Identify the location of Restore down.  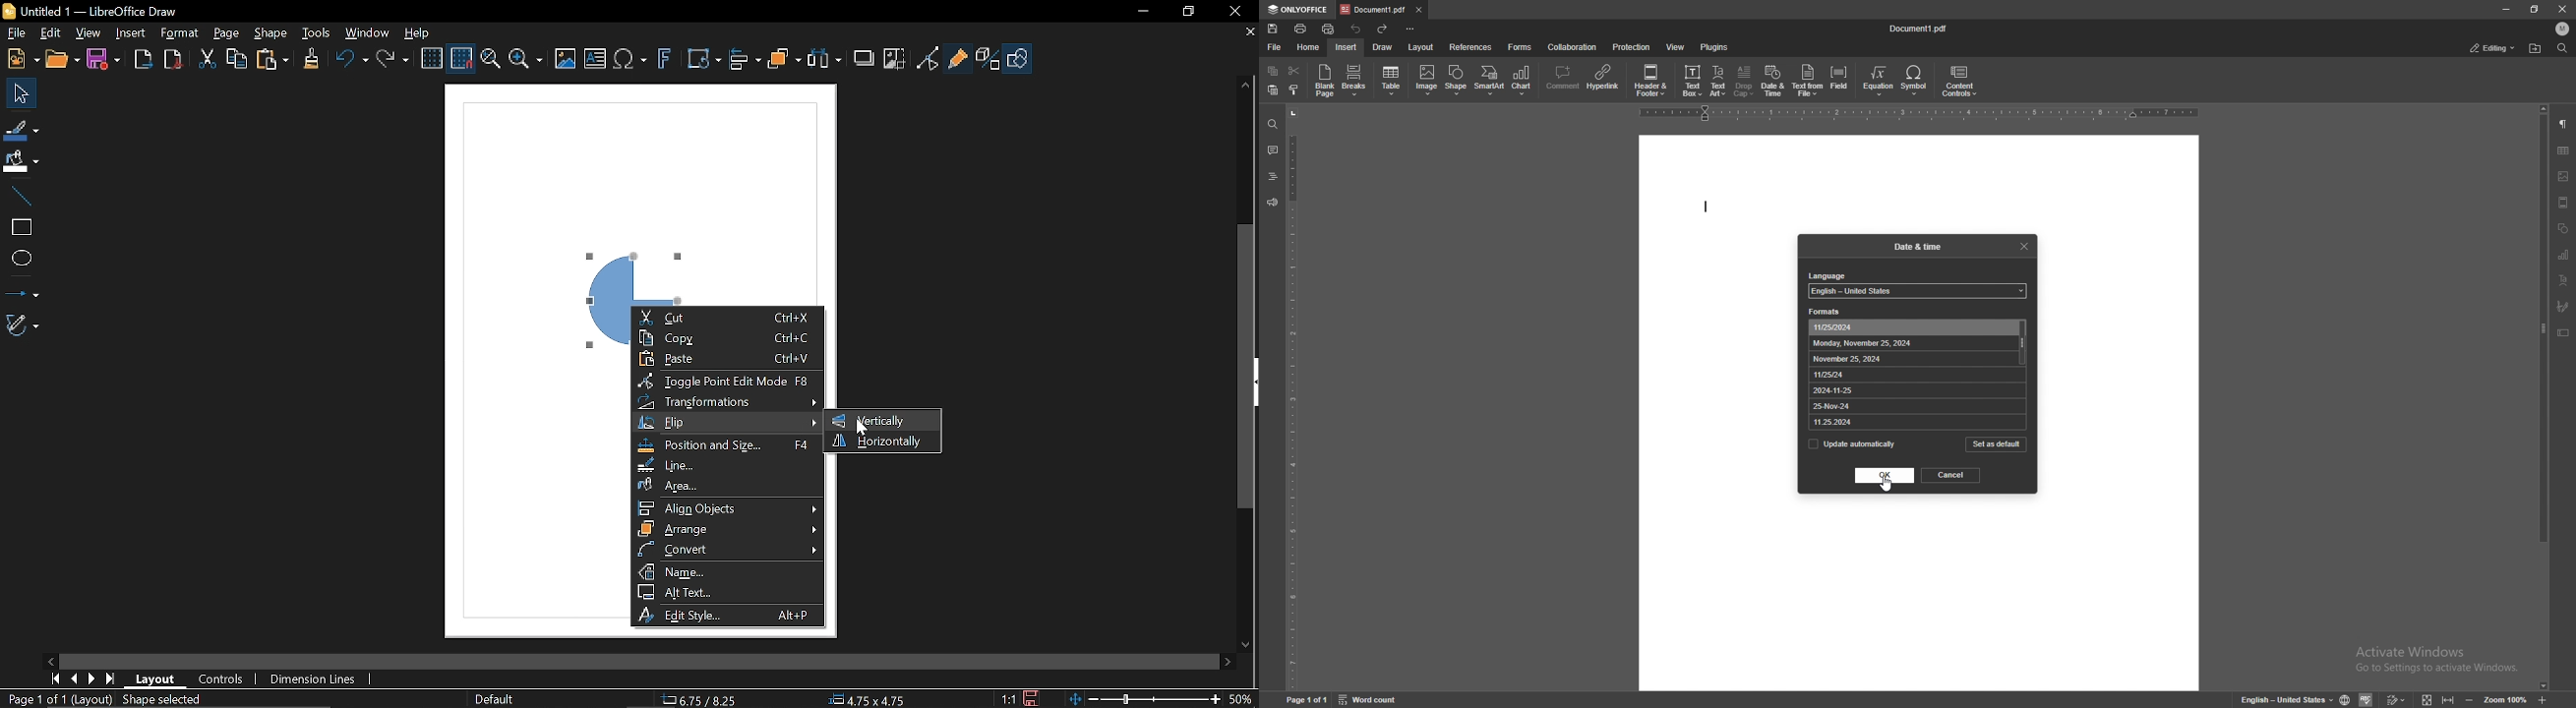
(1187, 10).